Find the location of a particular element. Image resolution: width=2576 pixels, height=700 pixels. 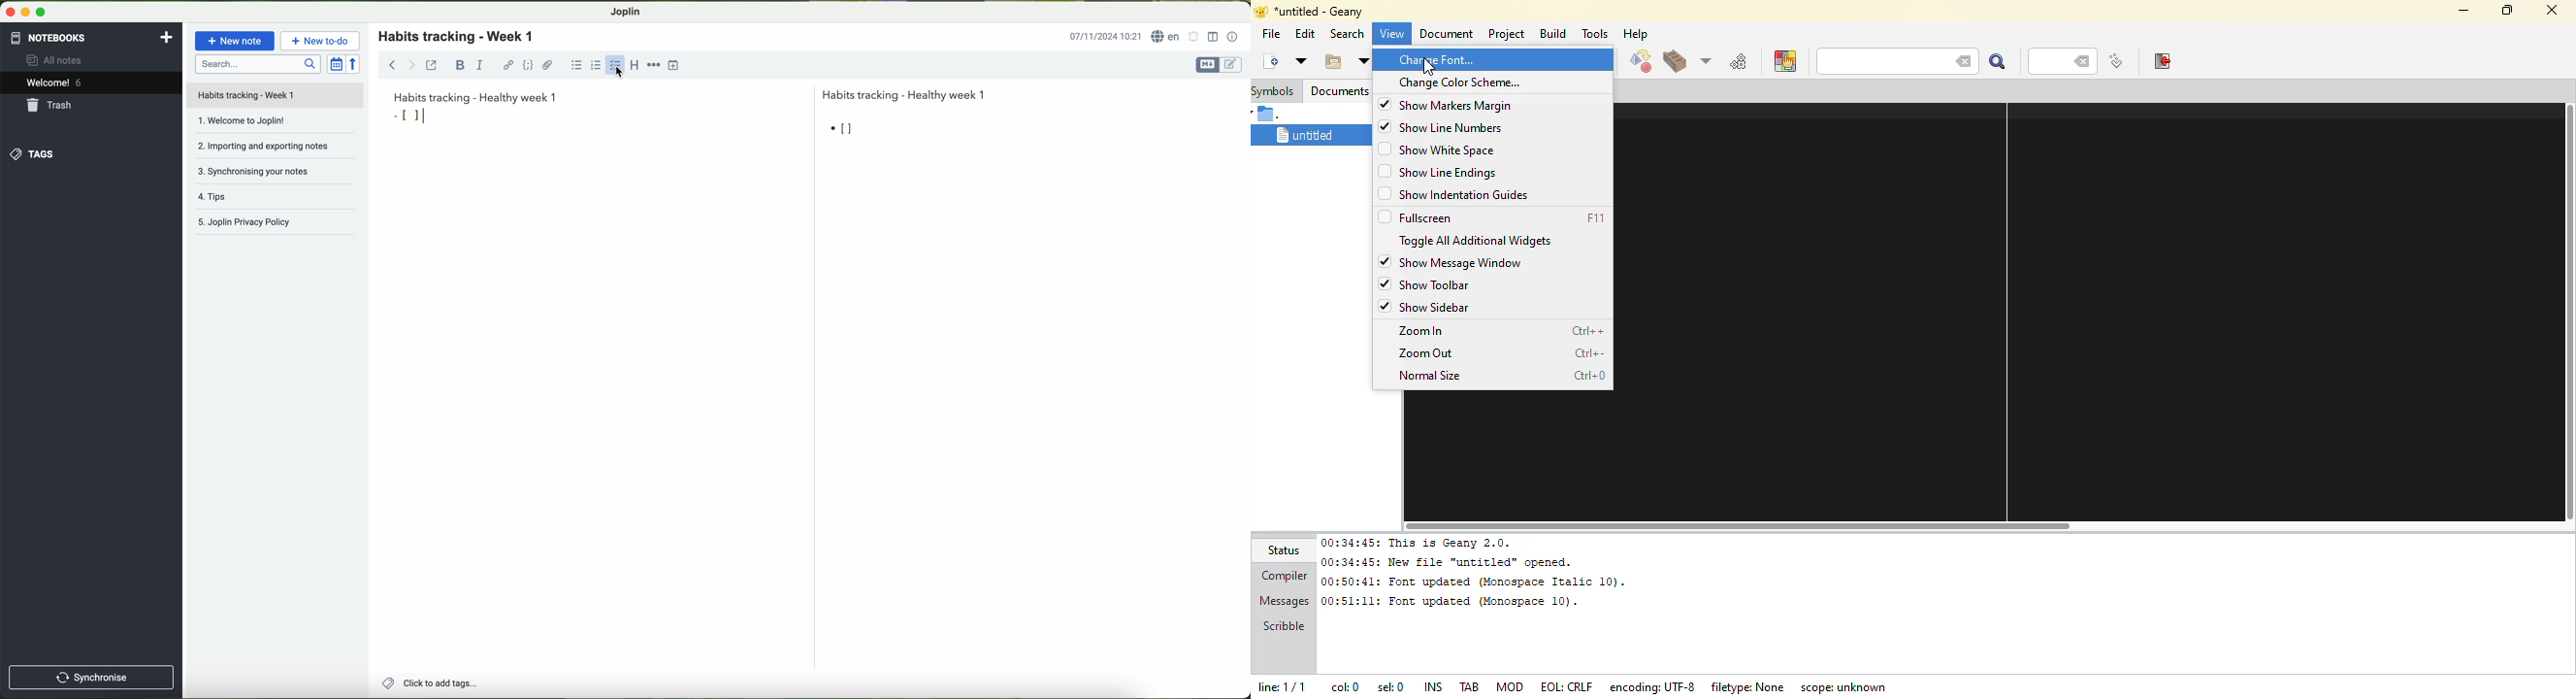

synchronising your notes is located at coordinates (279, 174).